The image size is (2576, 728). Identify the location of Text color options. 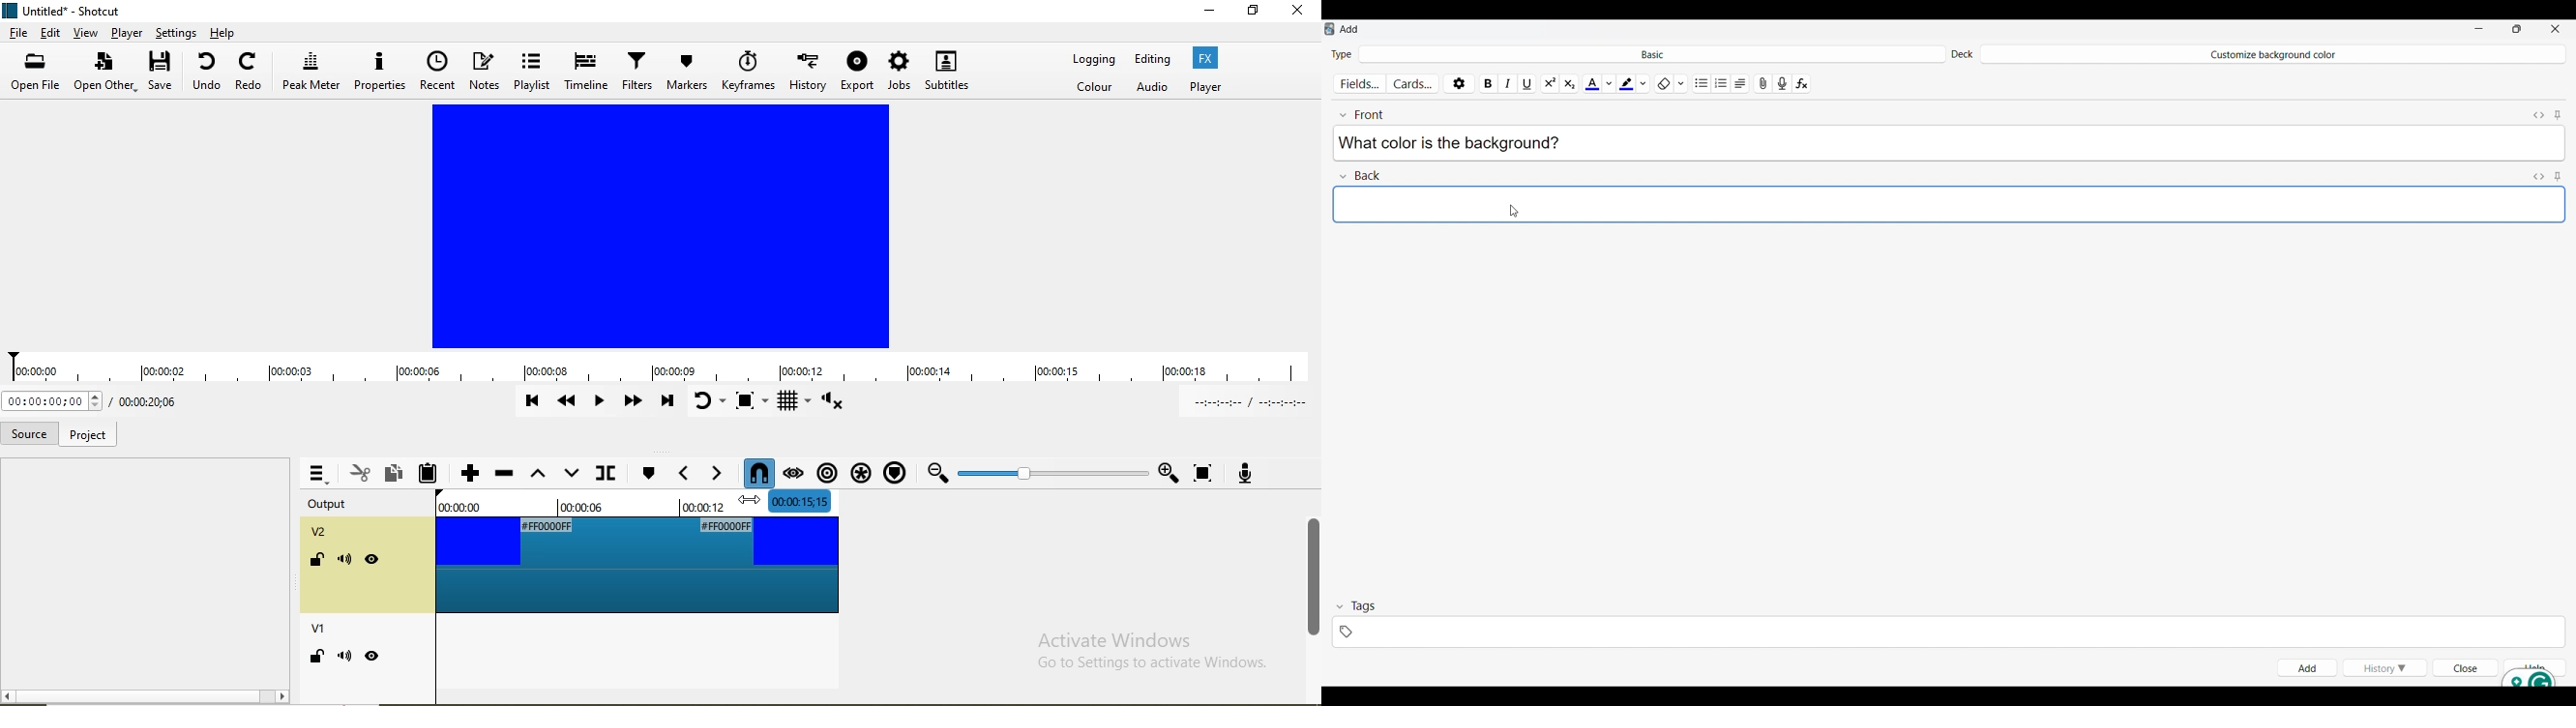
(1608, 82).